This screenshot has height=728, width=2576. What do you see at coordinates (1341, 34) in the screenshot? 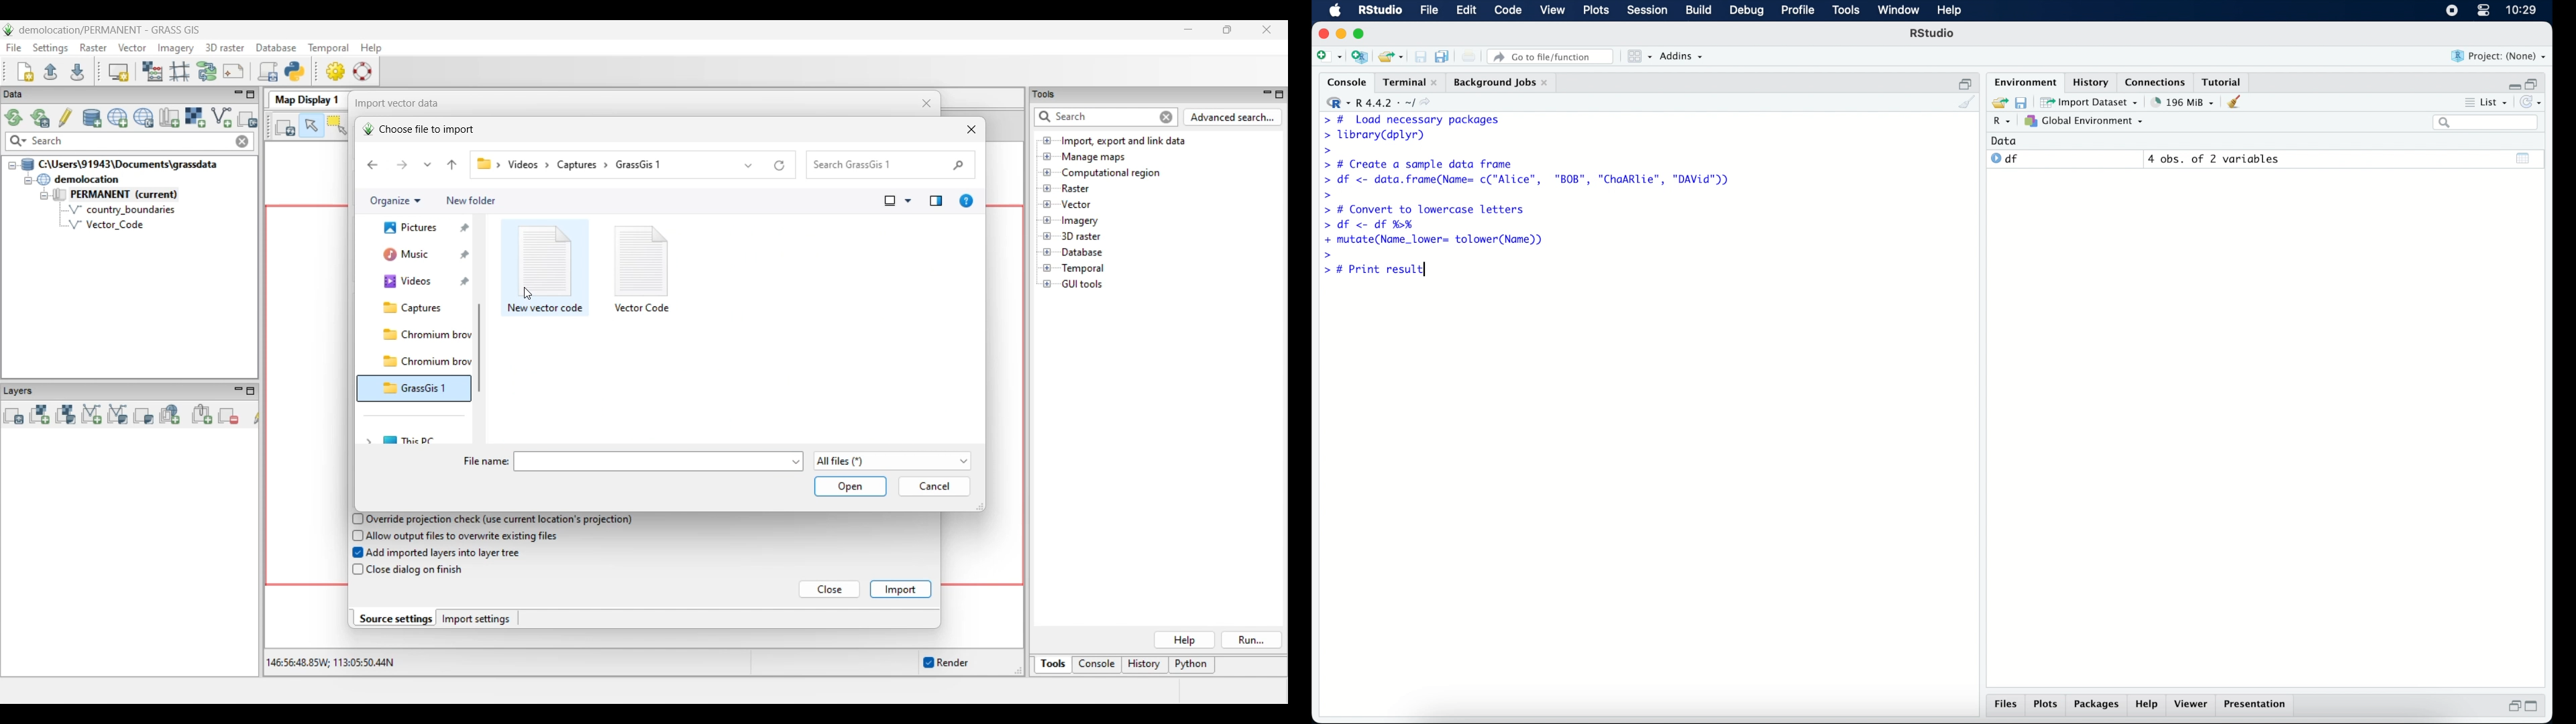
I see `minimize` at bounding box center [1341, 34].